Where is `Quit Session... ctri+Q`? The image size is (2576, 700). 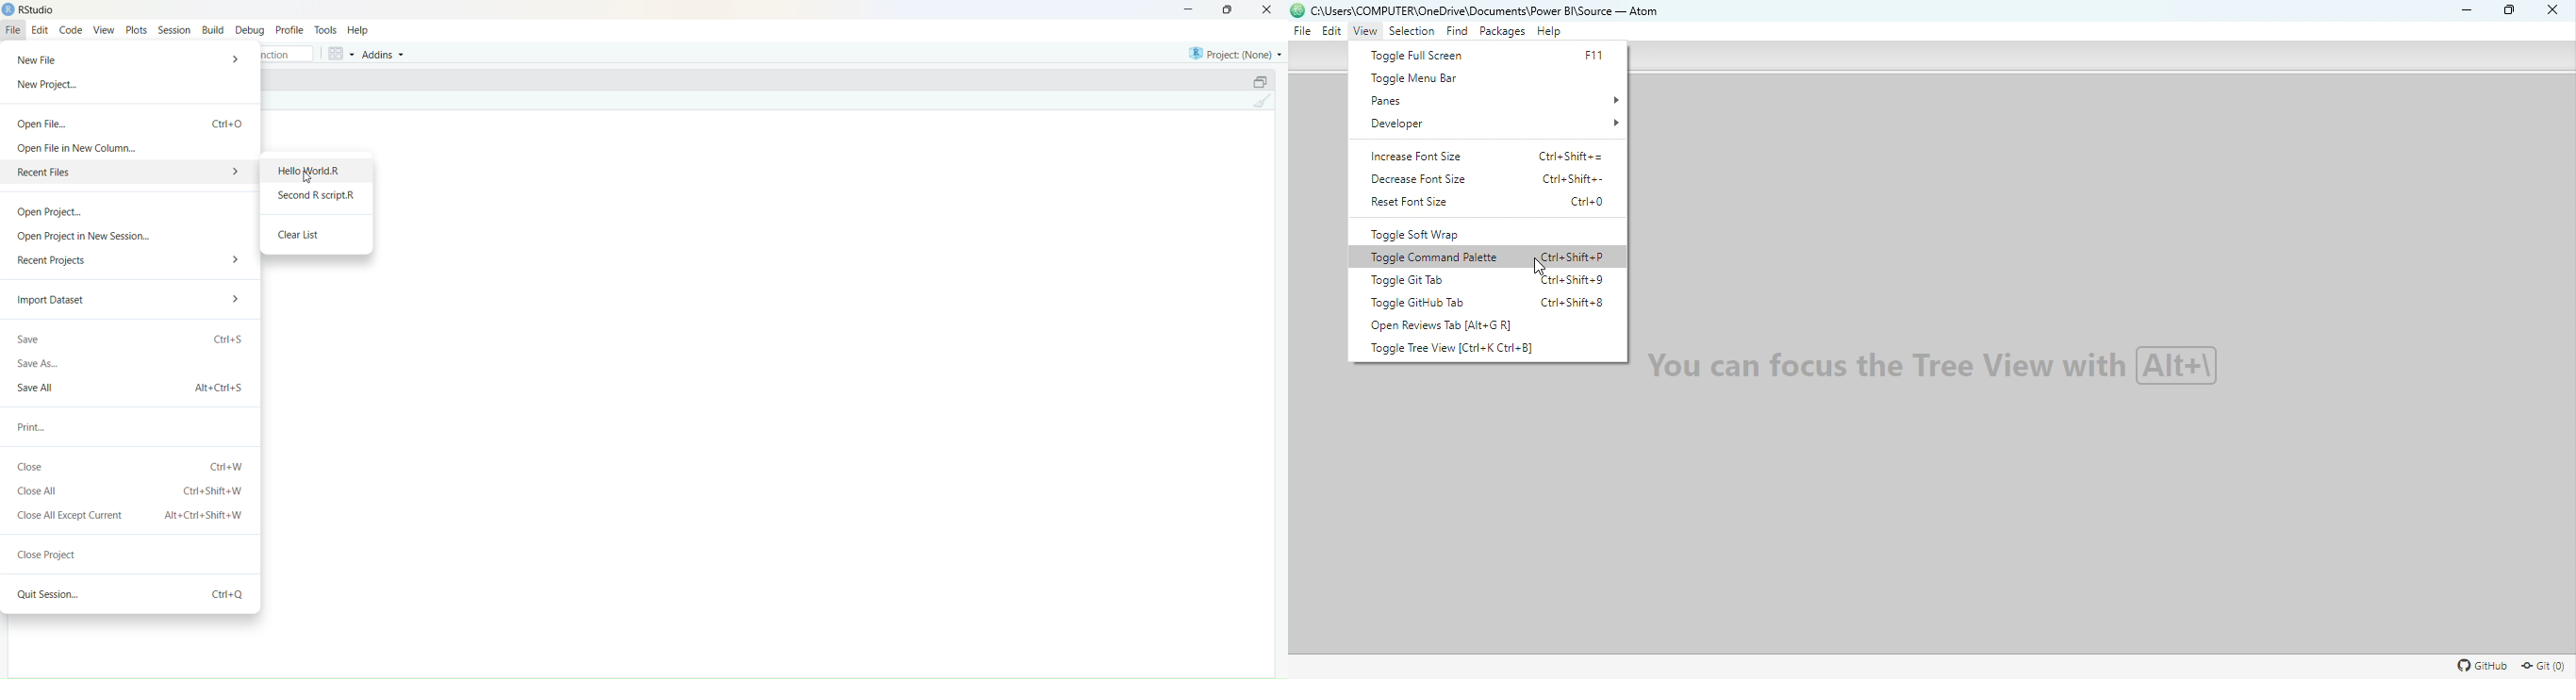
Quit Session... ctri+Q is located at coordinates (127, 594).